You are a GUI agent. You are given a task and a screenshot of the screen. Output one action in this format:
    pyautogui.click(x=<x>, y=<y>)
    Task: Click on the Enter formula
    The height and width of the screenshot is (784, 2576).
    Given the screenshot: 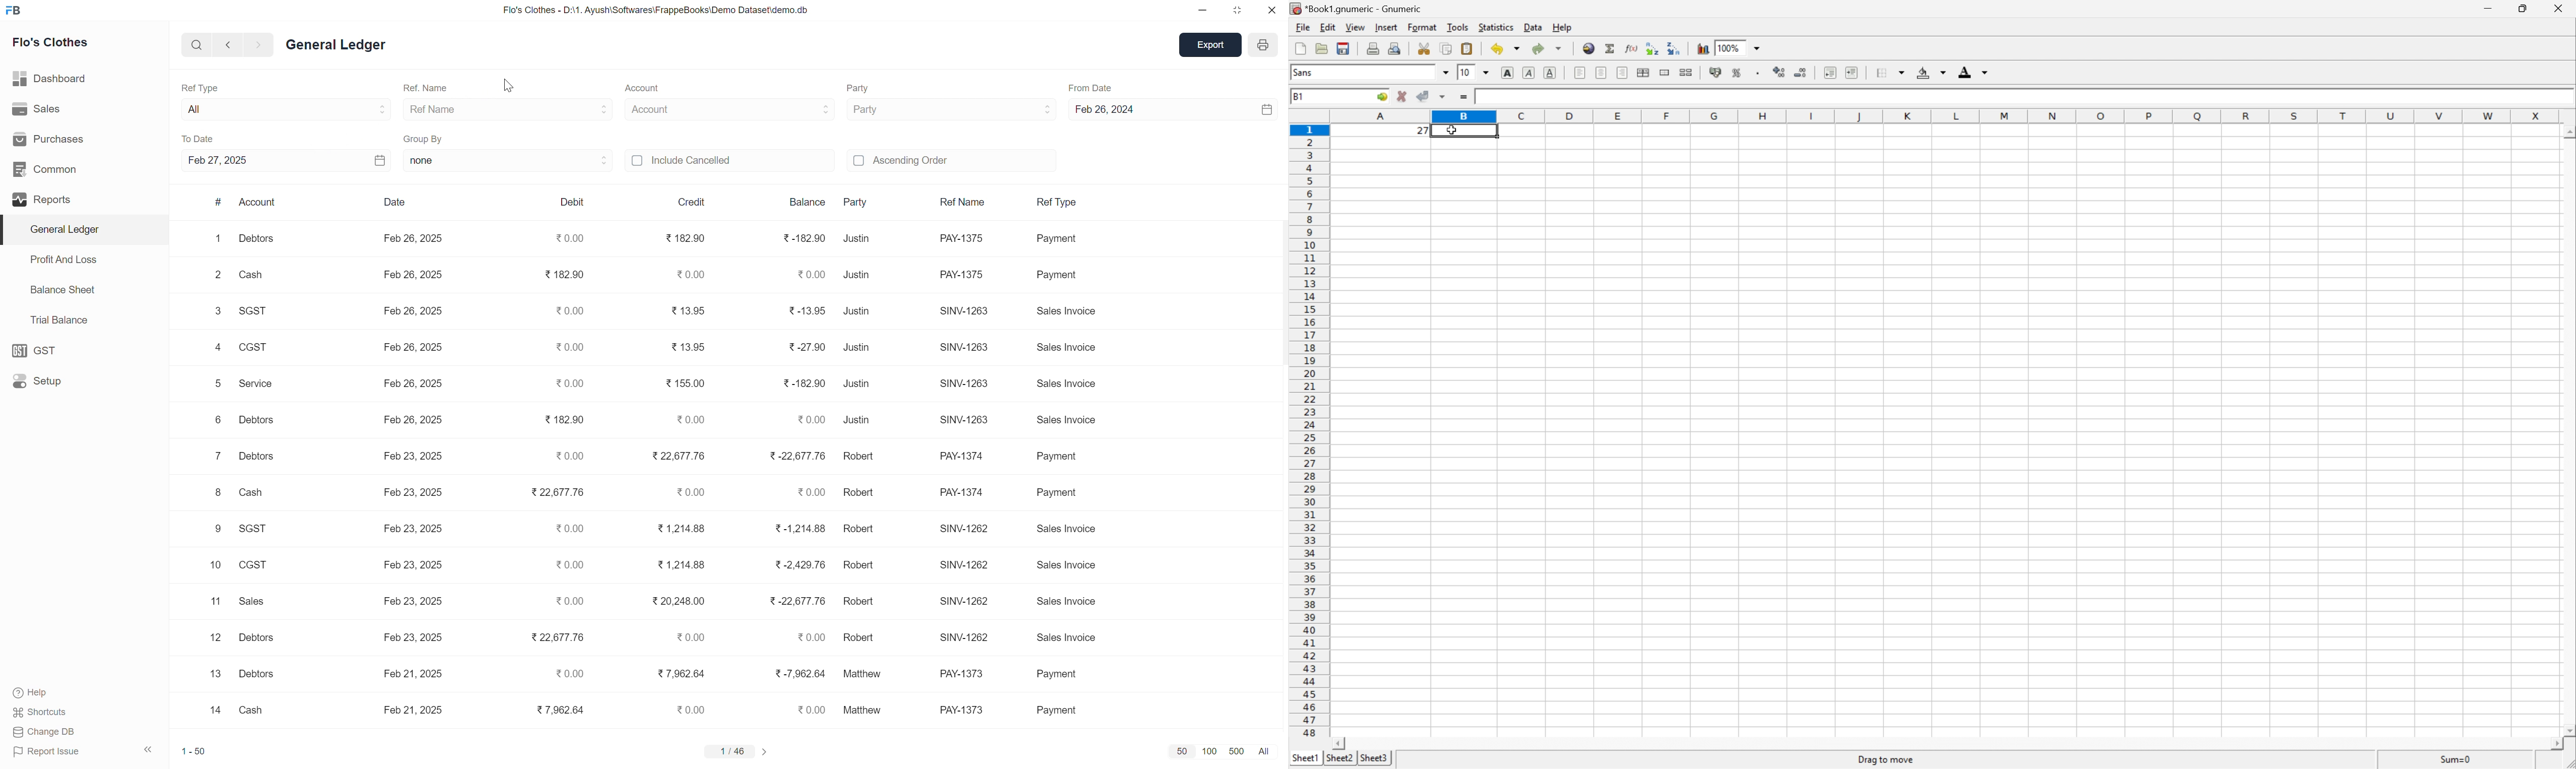 What is the action you would take?
    pyautogui.click(x=1466, y=98)
    